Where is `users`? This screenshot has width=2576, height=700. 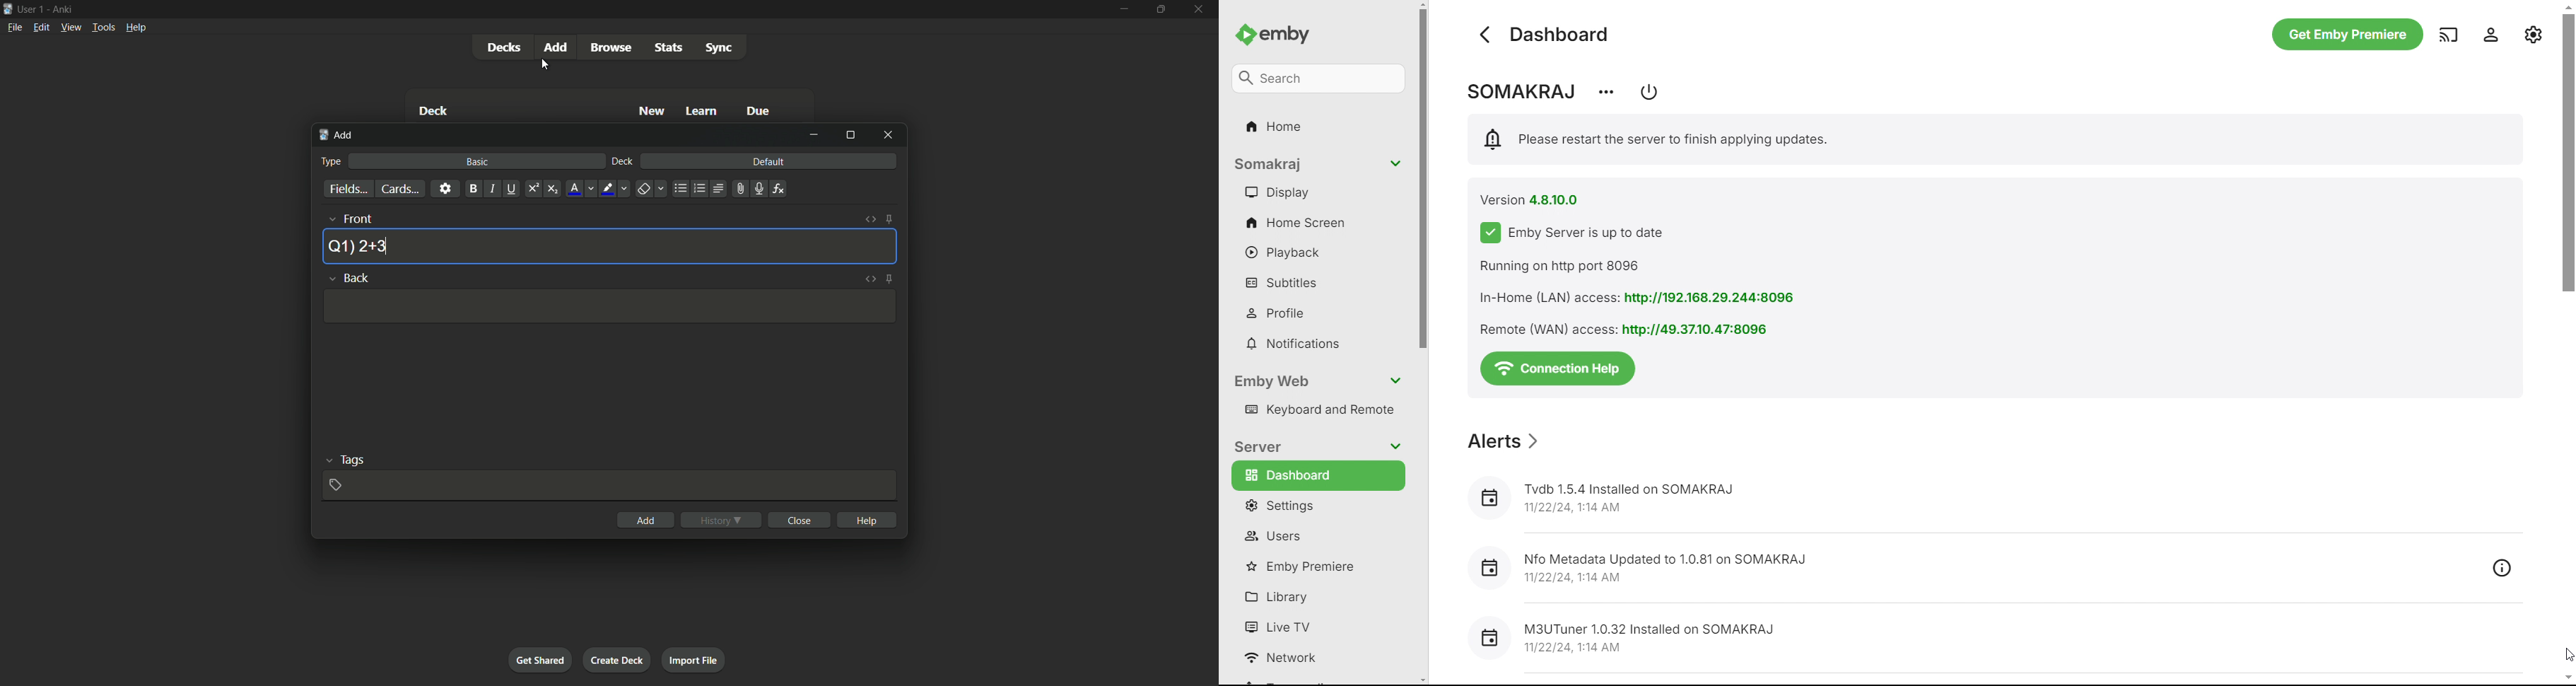
users is located at coordinates (1316, 535).